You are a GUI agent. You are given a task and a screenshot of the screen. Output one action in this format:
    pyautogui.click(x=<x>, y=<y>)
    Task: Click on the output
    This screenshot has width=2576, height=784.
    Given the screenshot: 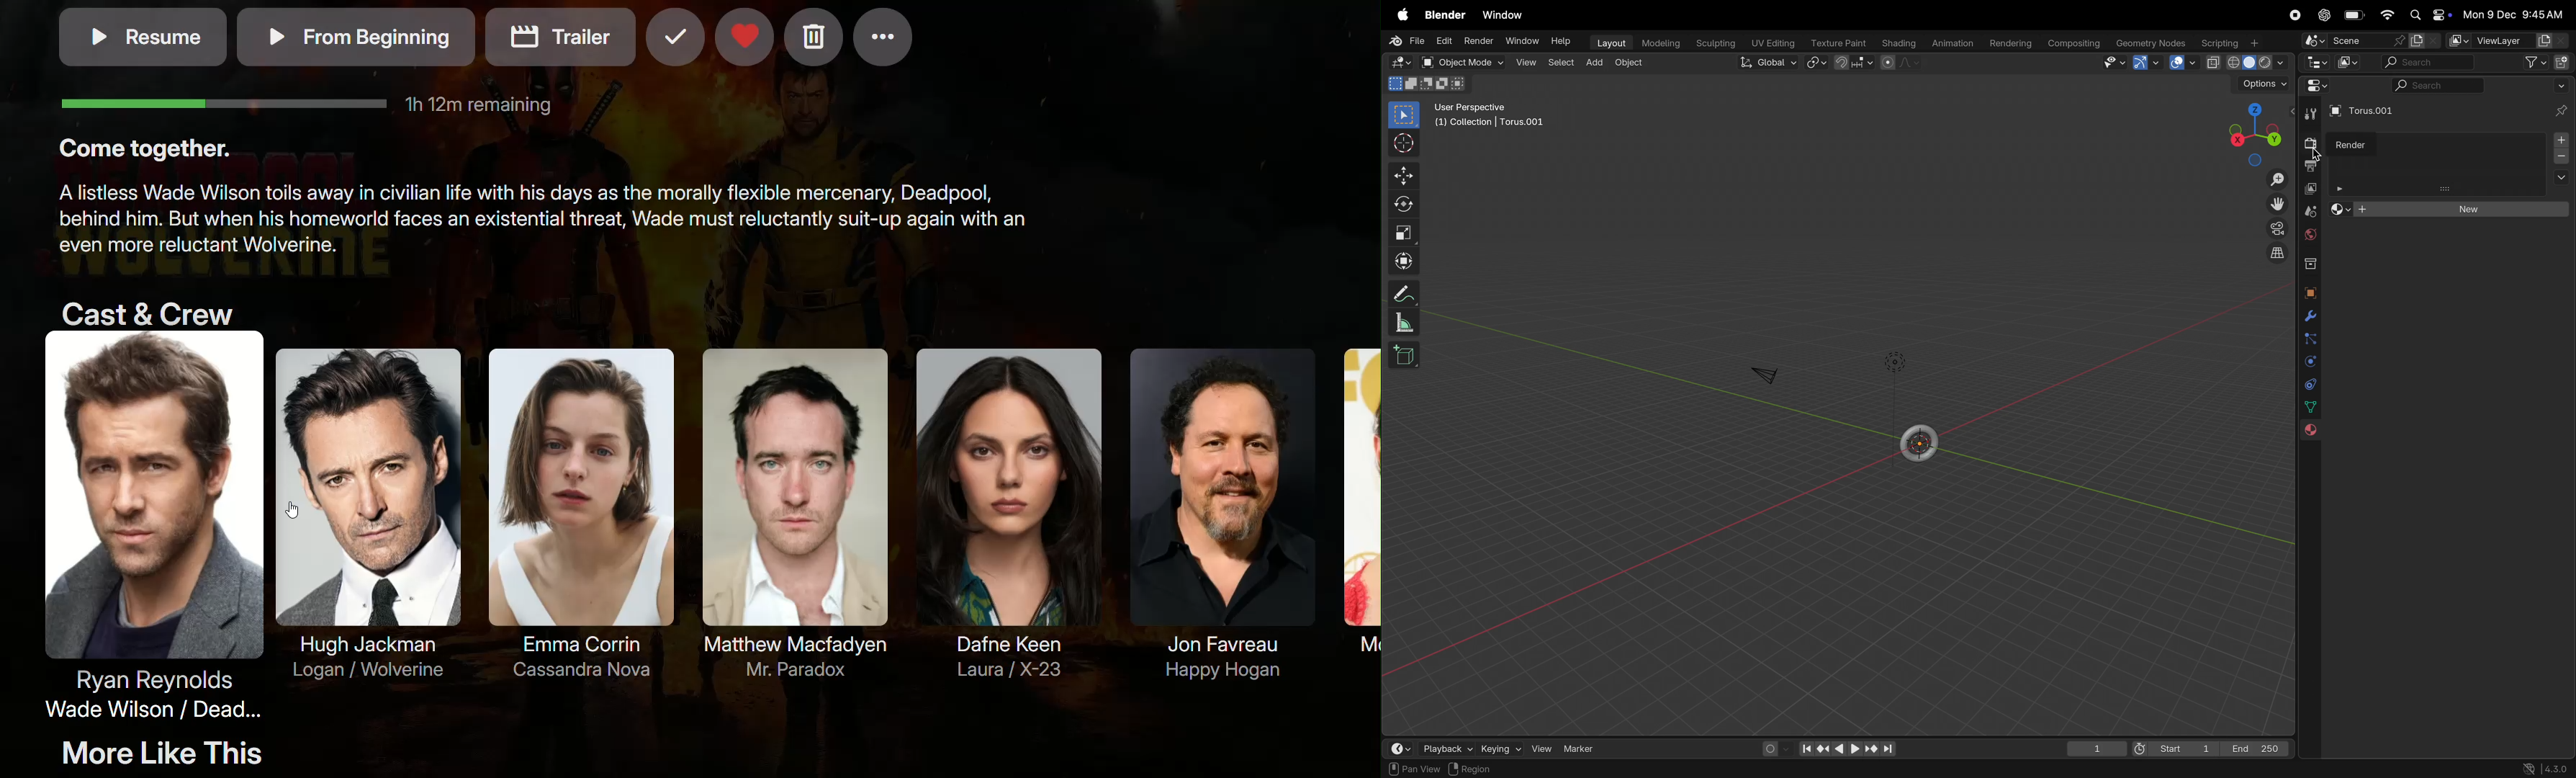 What is the action you would take?
    pyautogui.click(x=2310, y=165)
    